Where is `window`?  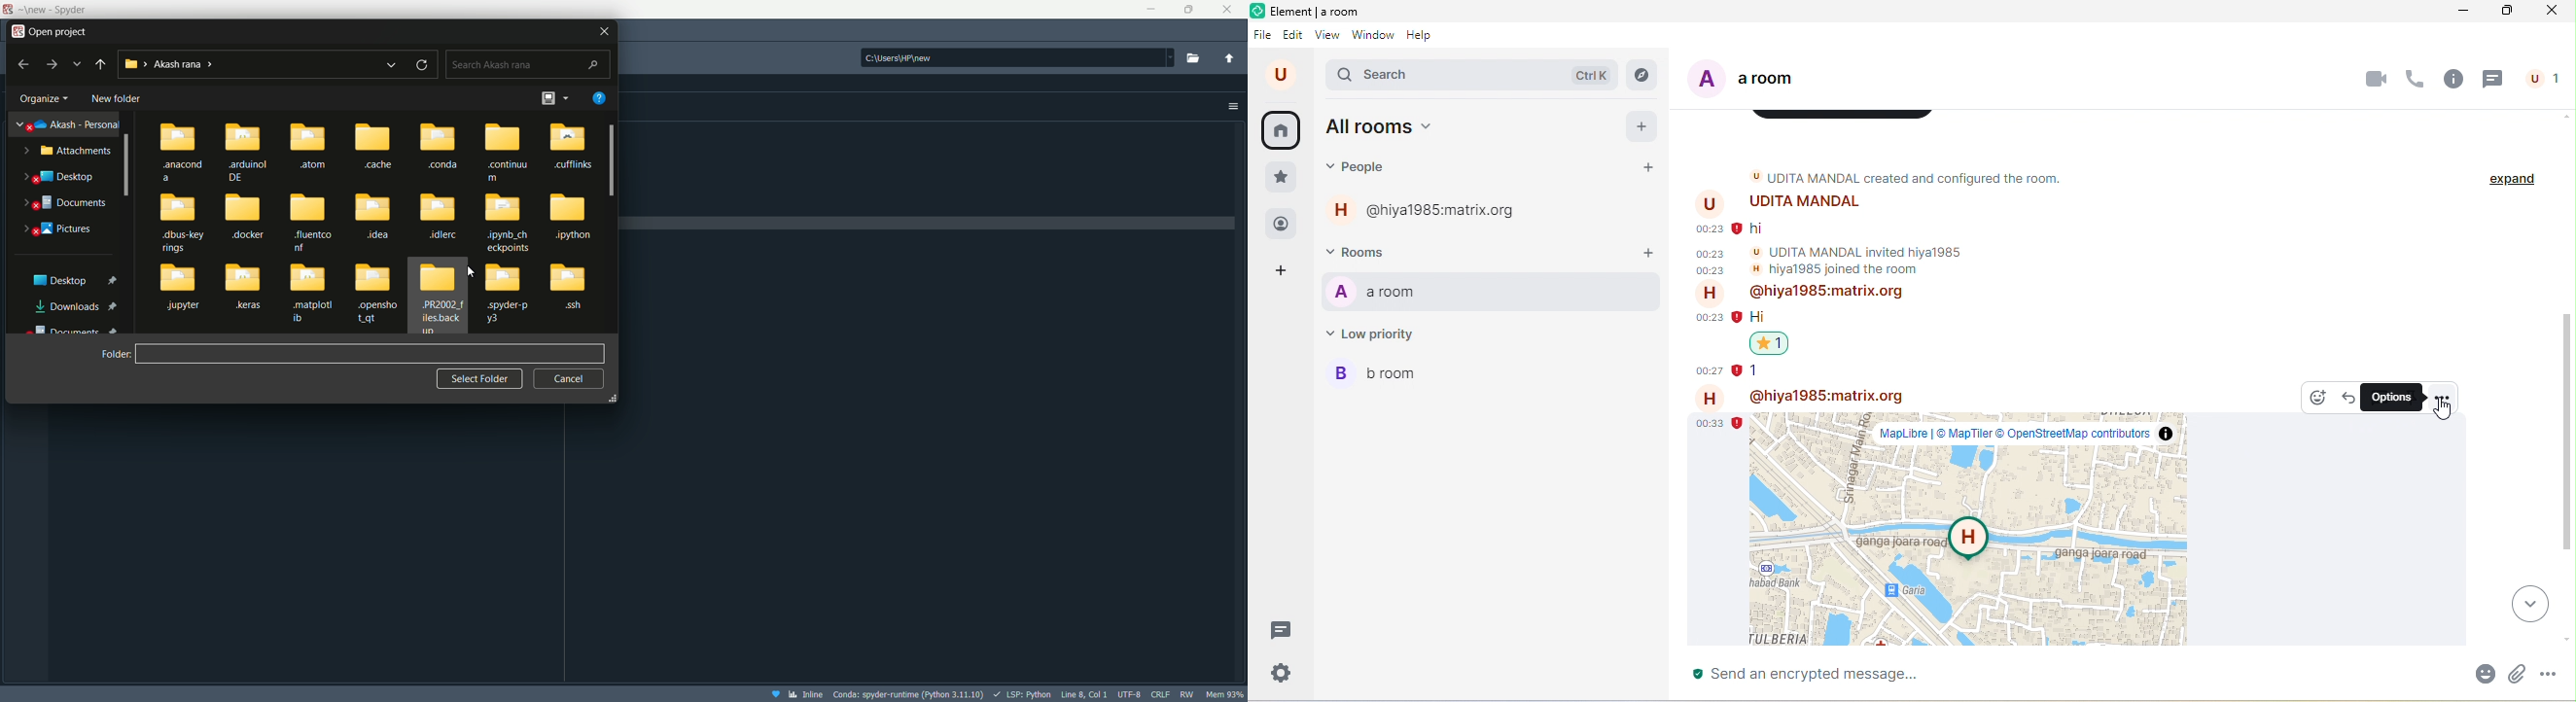 window is located at coordinates (1372, 36).